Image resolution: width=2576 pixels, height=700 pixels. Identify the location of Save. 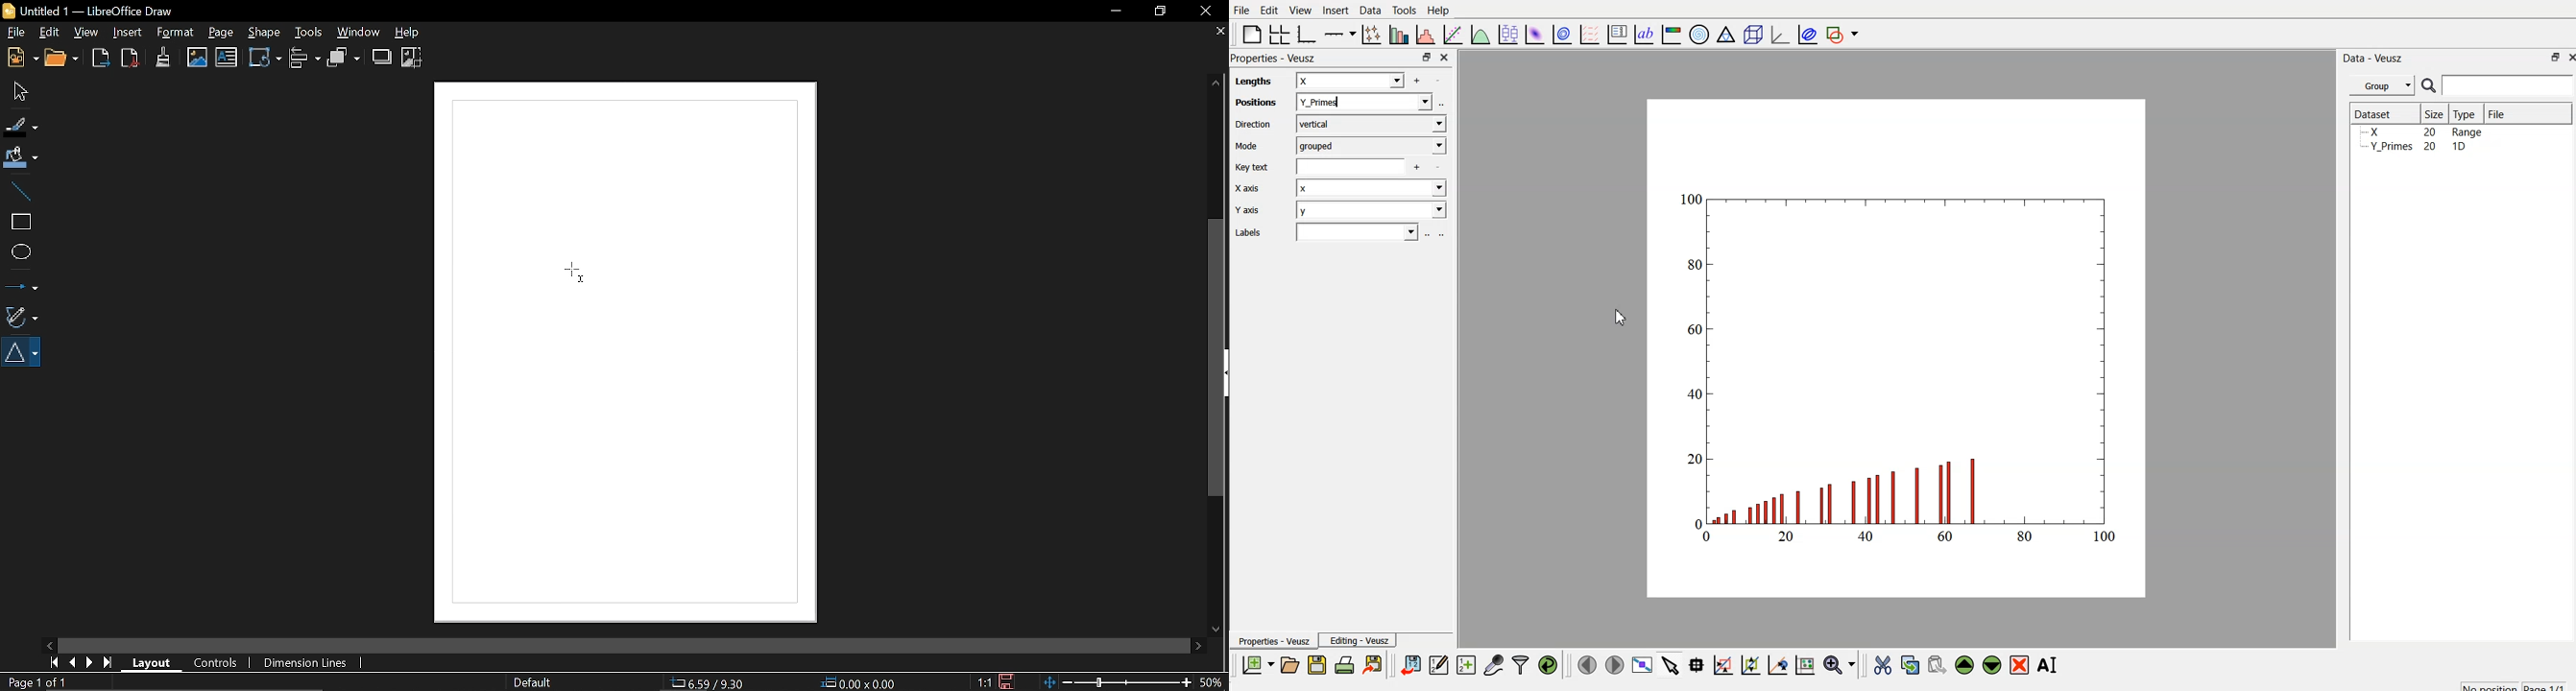
(1006, 681).